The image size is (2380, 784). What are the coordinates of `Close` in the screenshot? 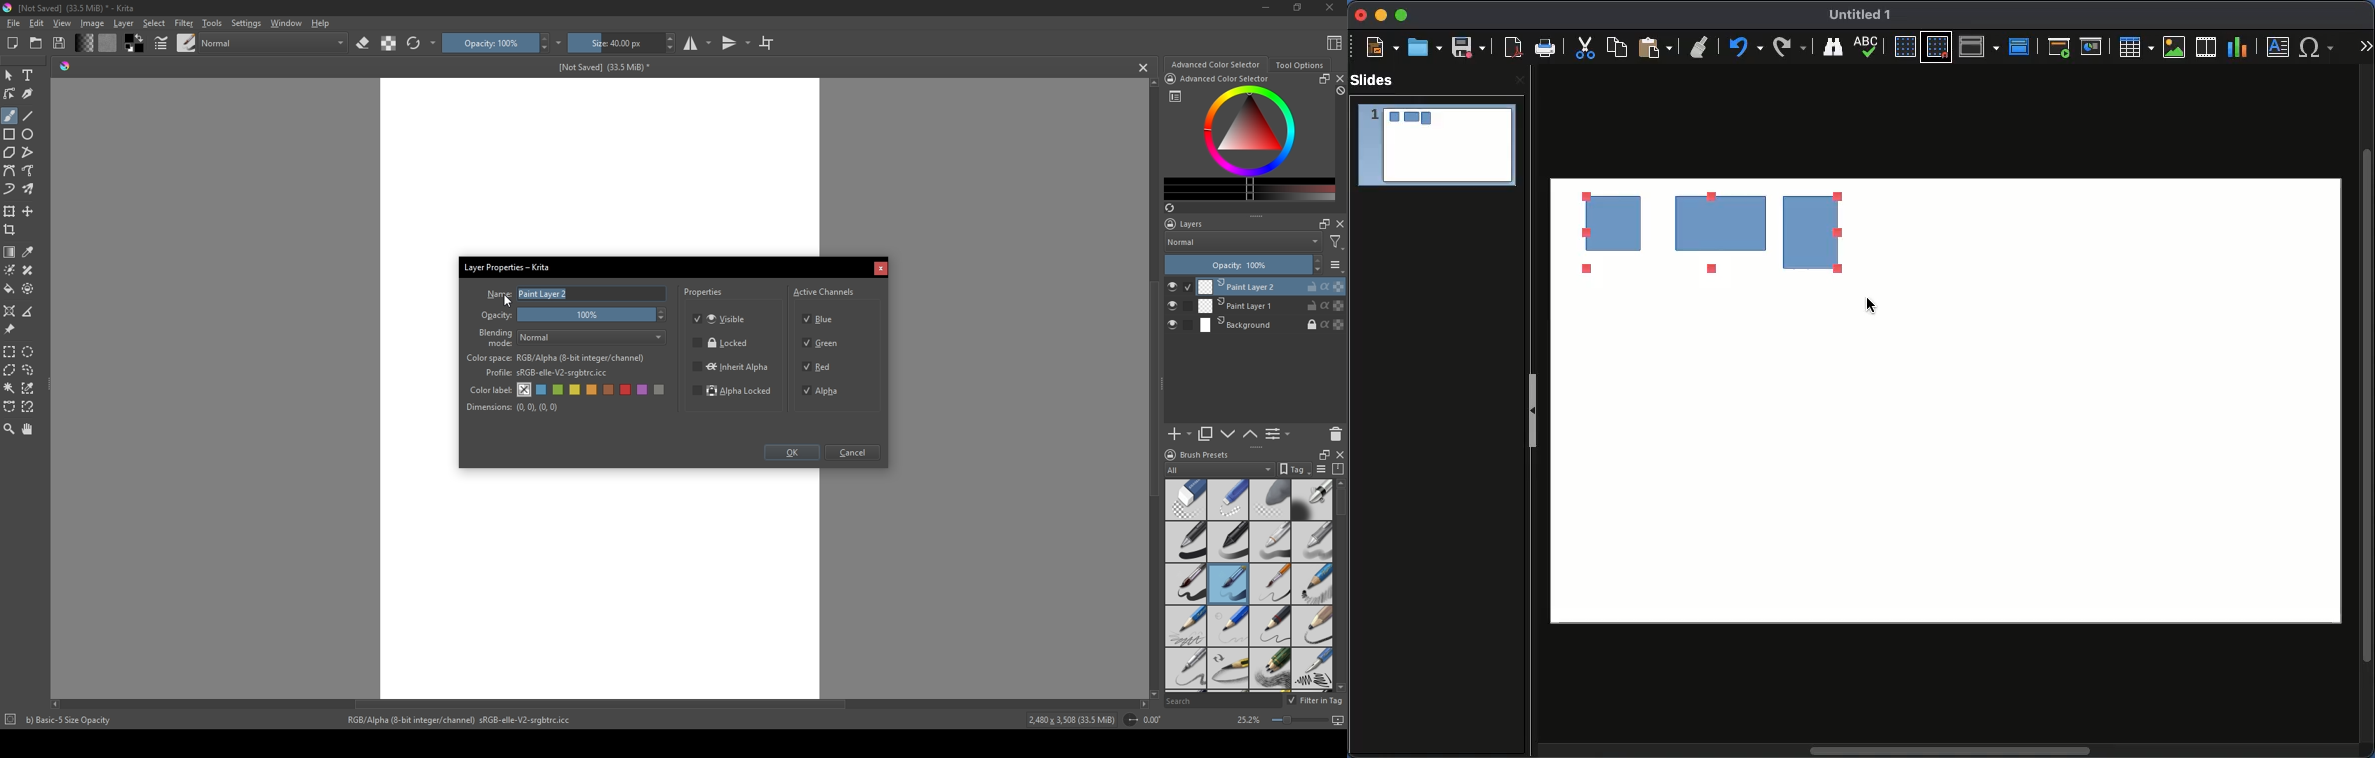 It's located at (1327, 8).